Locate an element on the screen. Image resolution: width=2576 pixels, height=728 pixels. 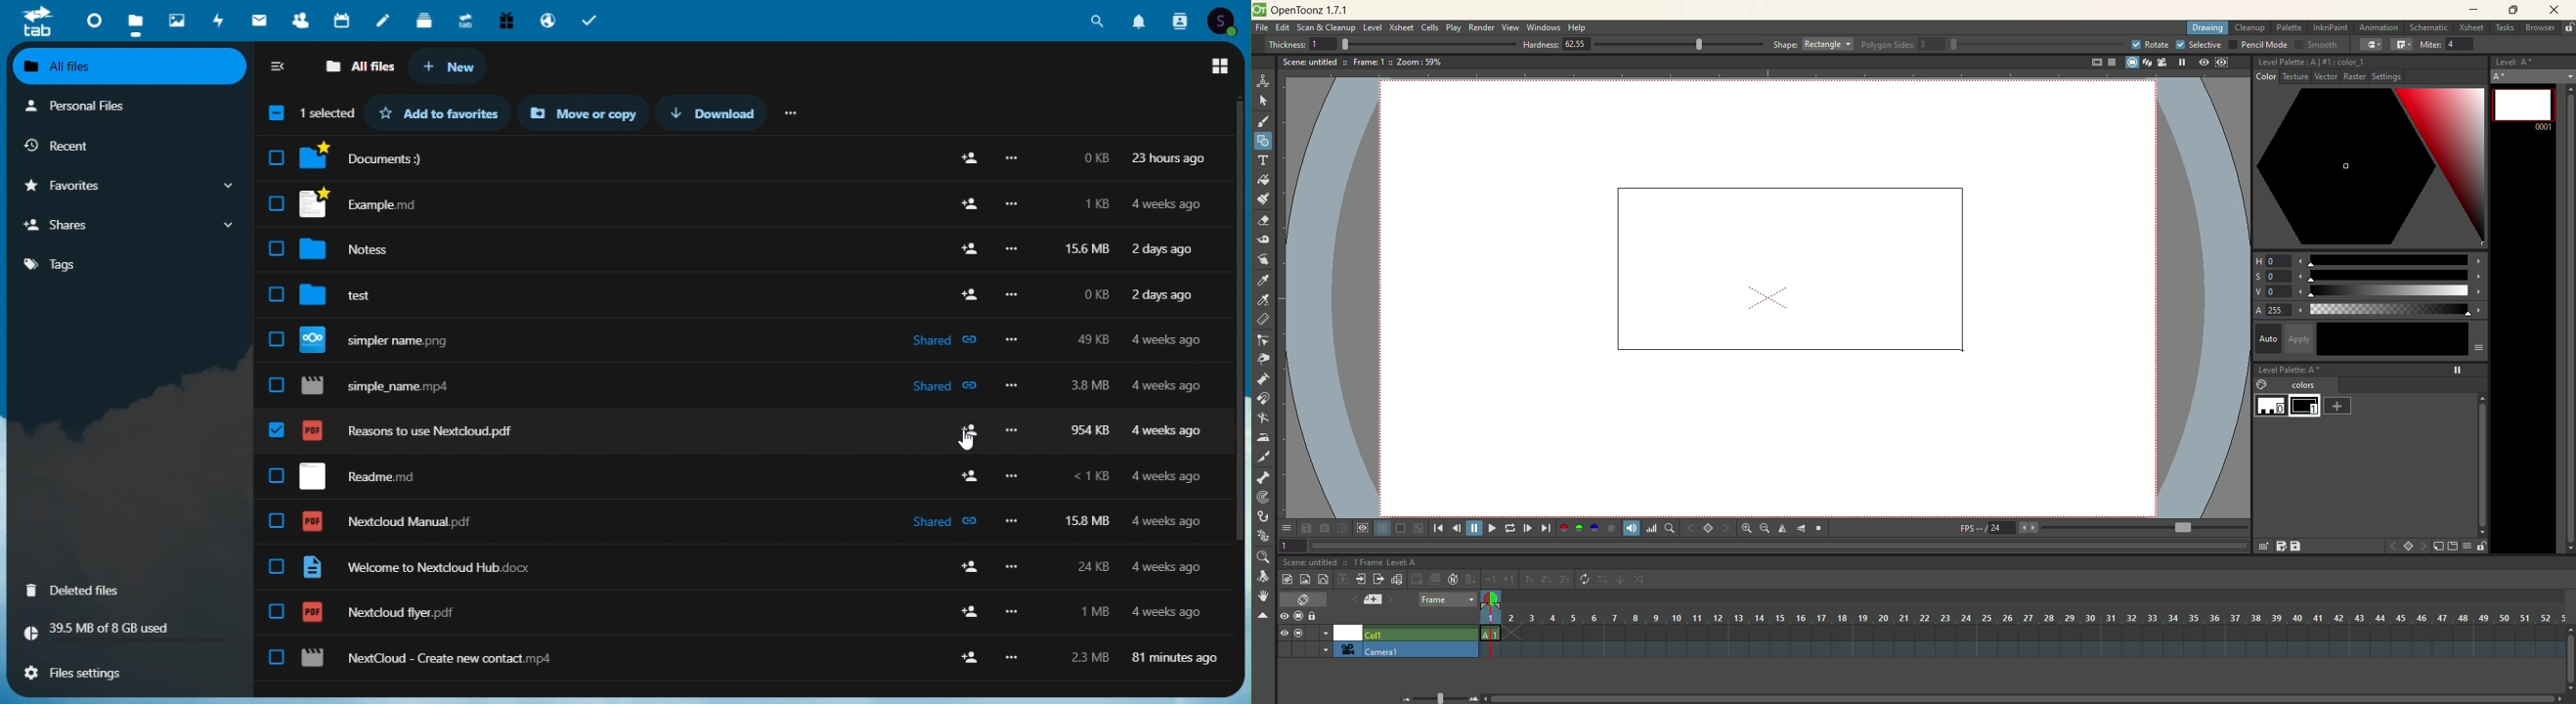
2 days ago is located at coordinates (1165, 249).